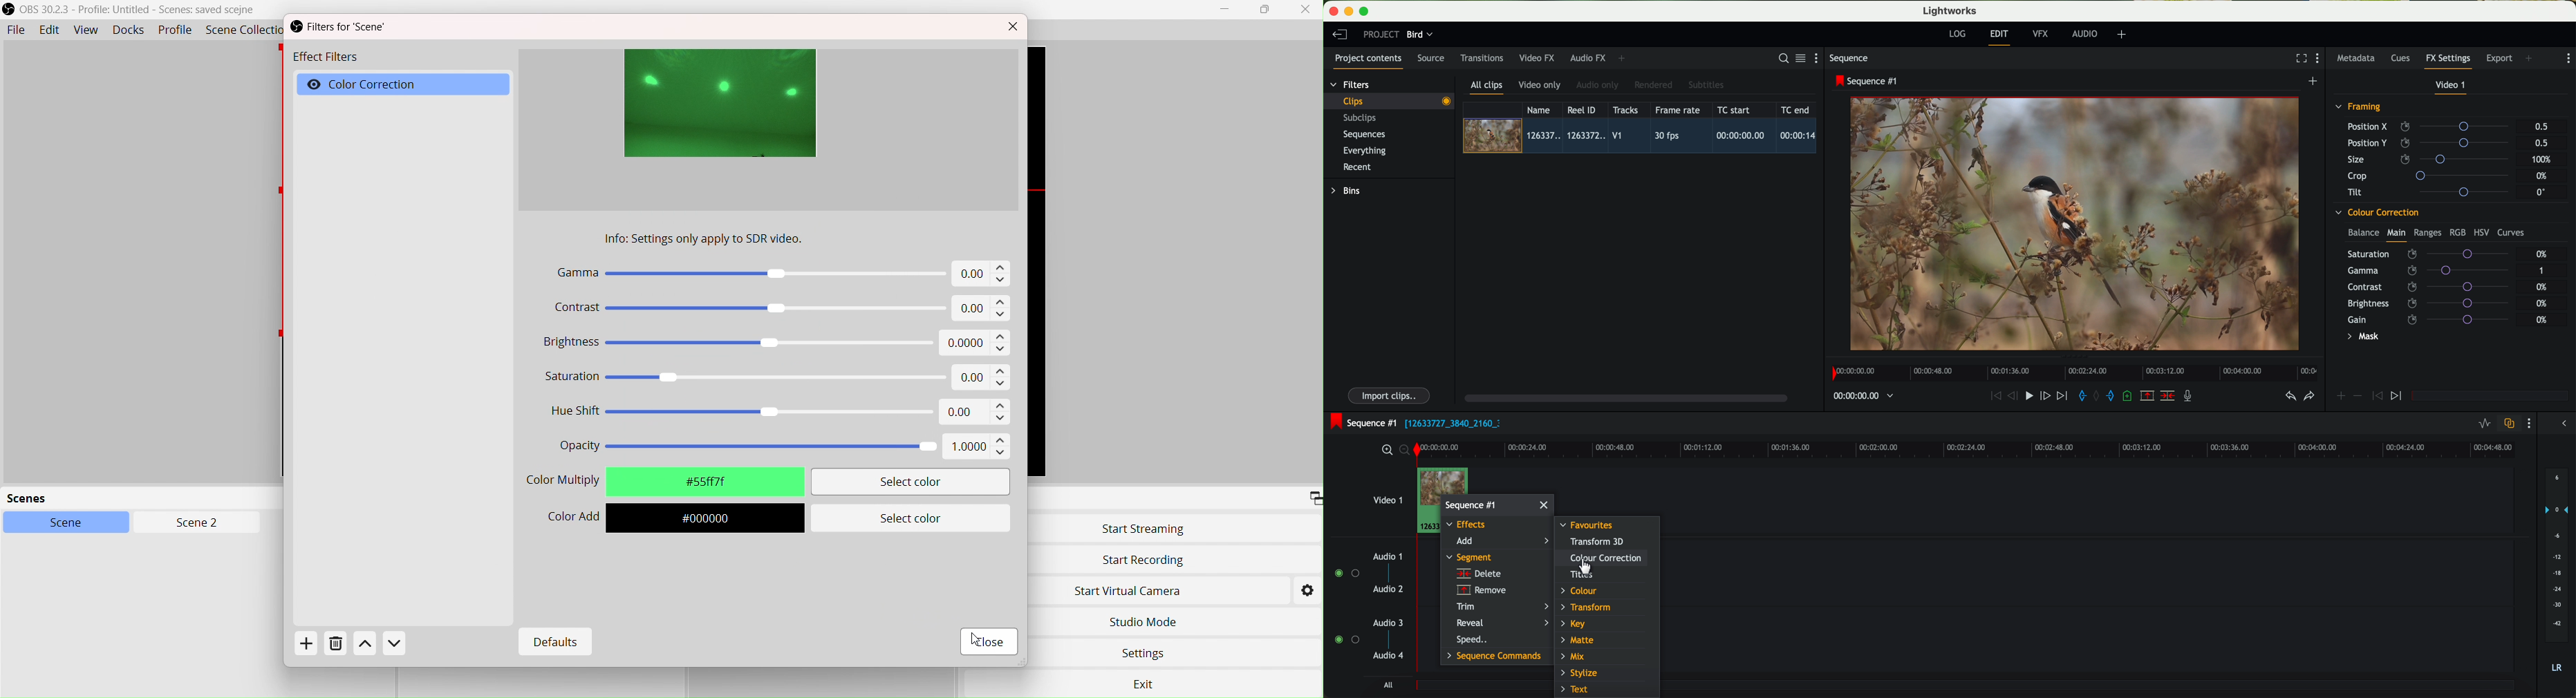 The width and height of the screenshot is (2576, 700). What do you see at coordinates (2359, 59) in the screenshot?
I see `metadata` at bounding box center [2359, 59].